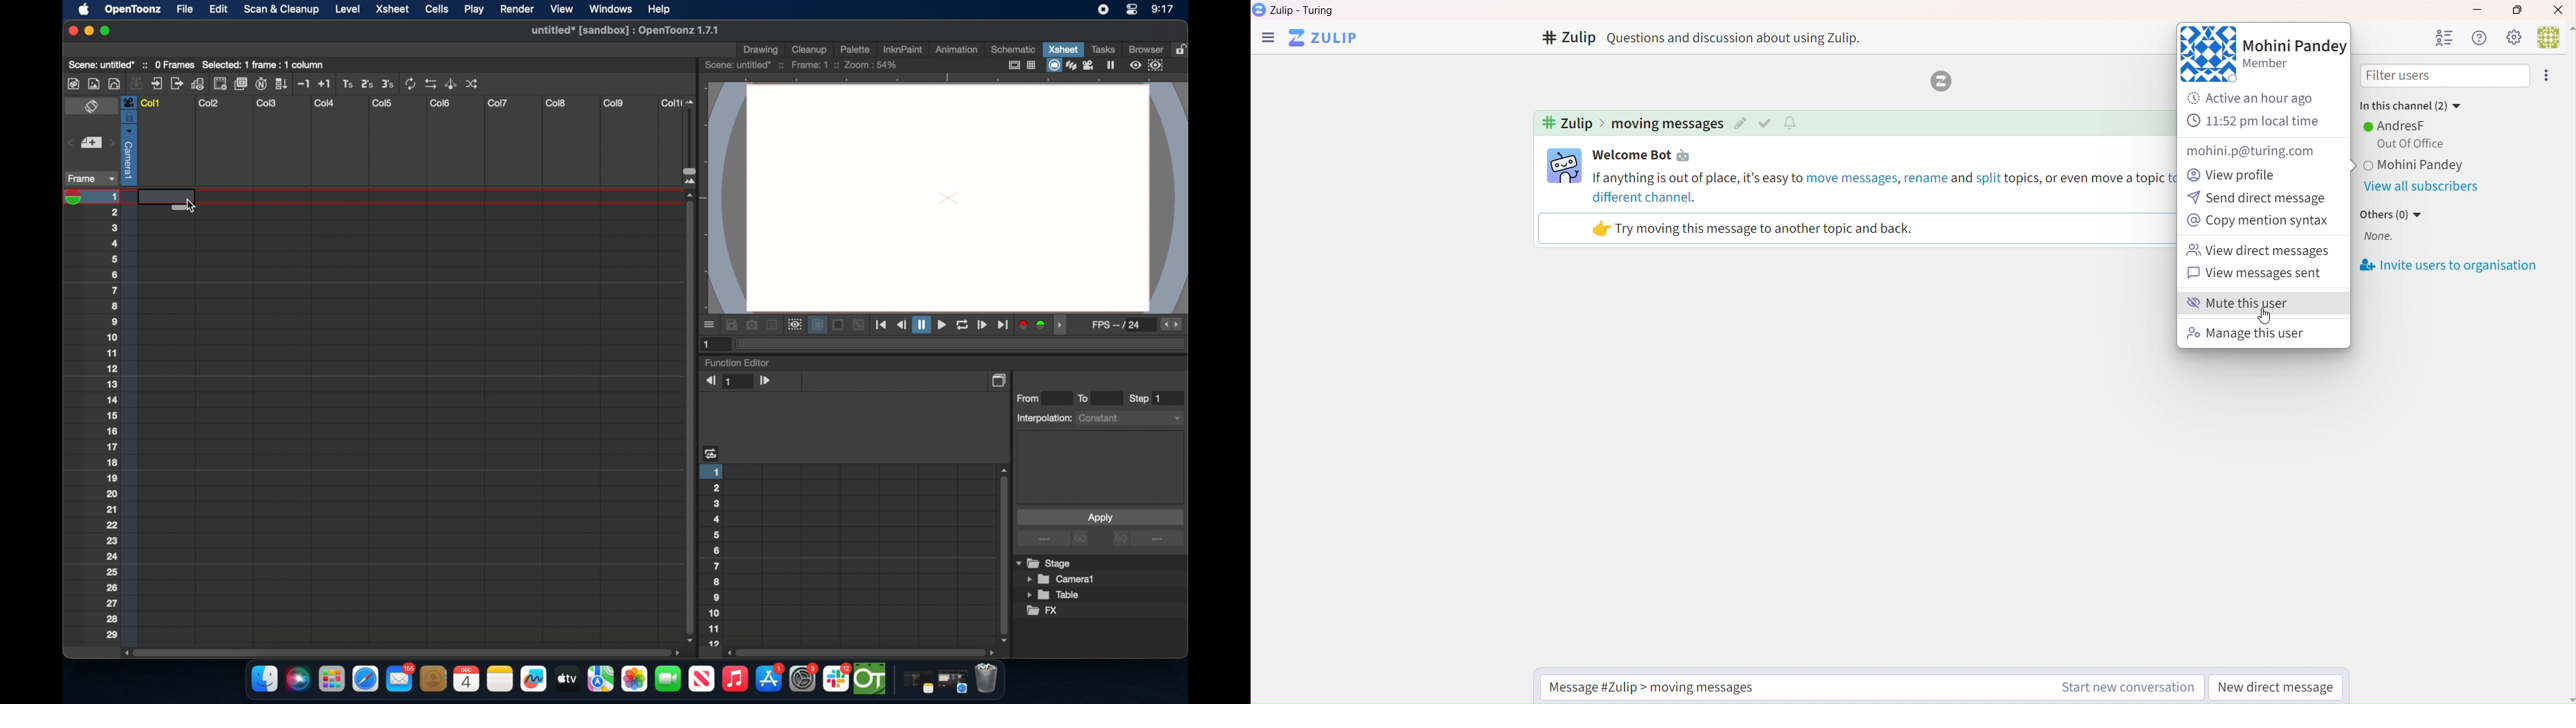 The image size is (2576, 728). What do you see at coordinates (2261, 98) in the screenshot?
I see `Active an hour ago` at bounding box center [2261, 98].